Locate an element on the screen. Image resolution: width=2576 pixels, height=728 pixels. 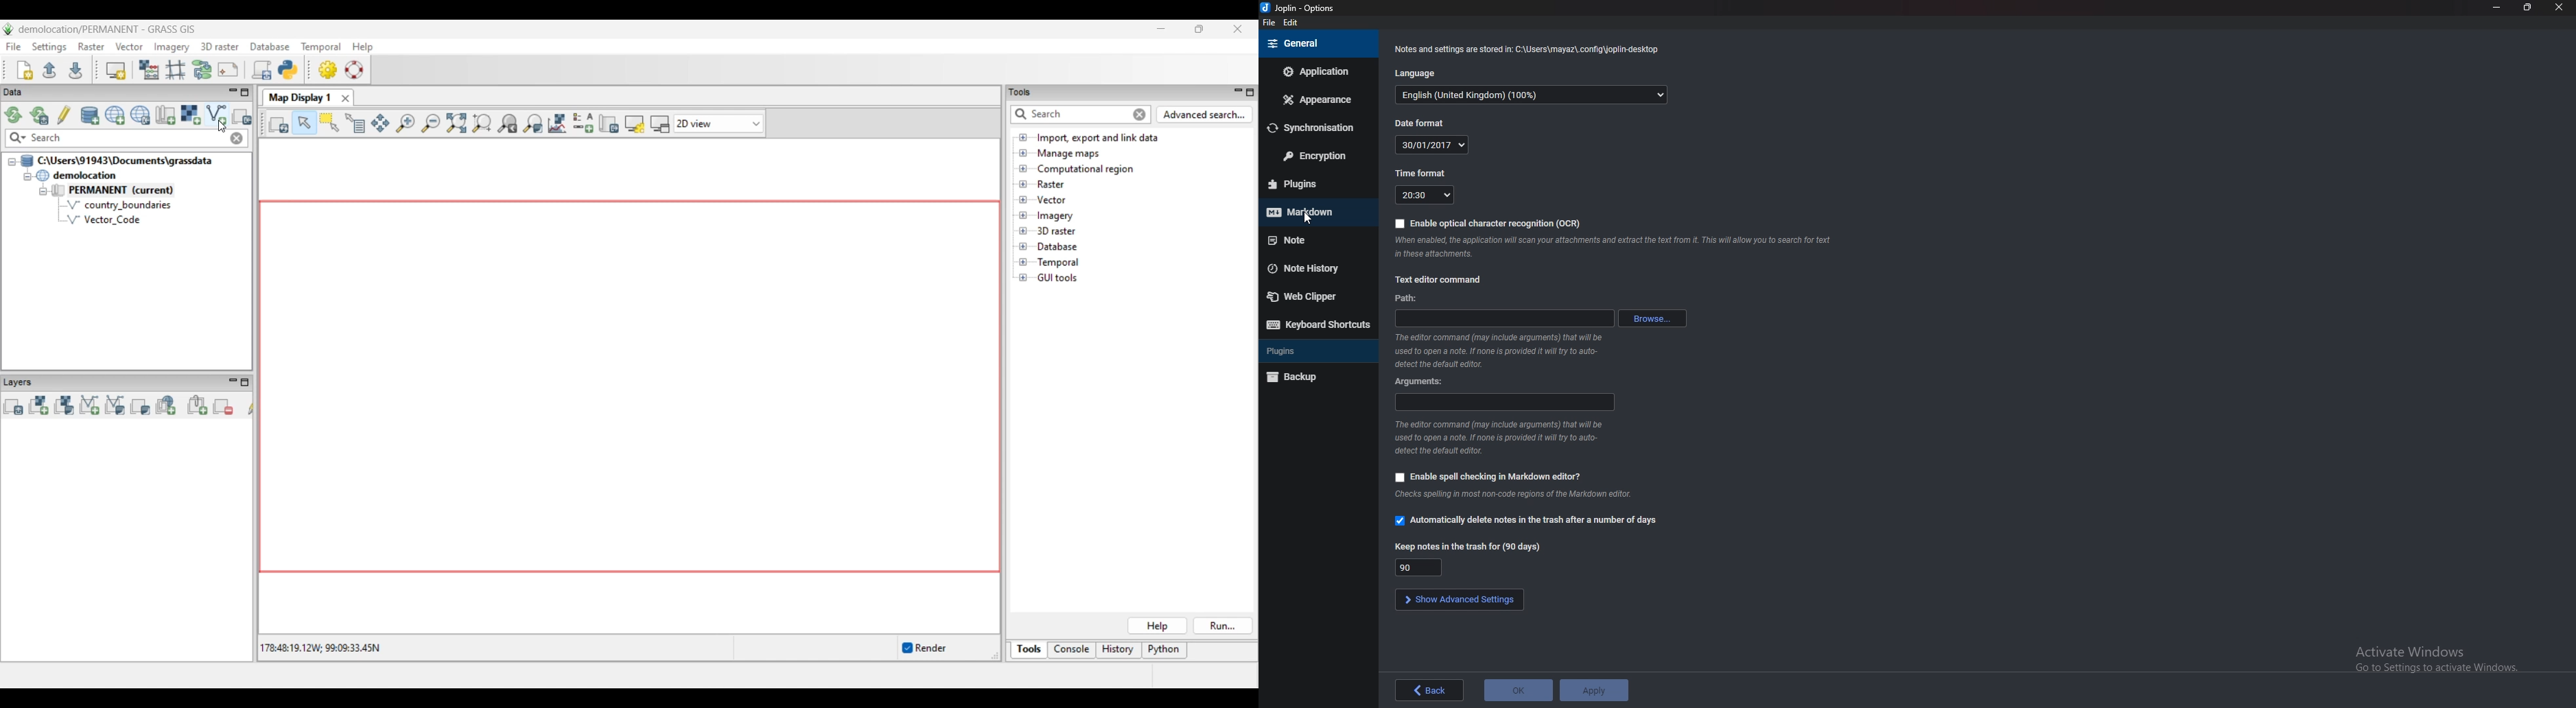
path is located at coordinates (1502, 317).